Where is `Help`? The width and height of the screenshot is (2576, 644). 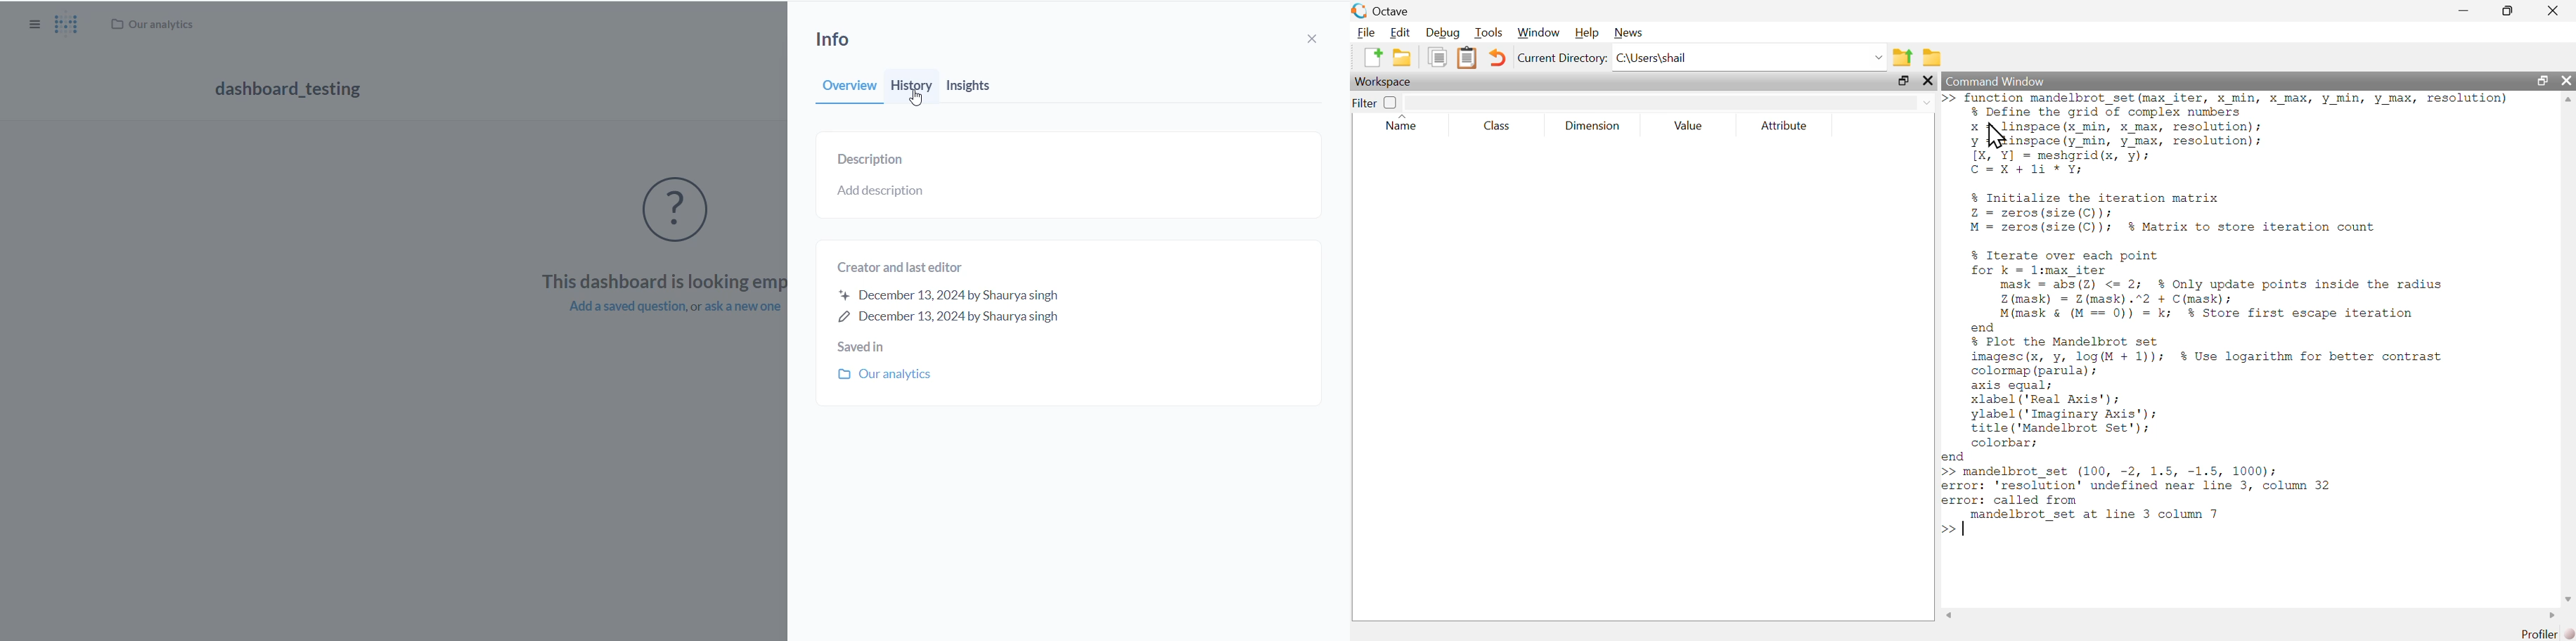
Help is located at coordinates (1585, 33).